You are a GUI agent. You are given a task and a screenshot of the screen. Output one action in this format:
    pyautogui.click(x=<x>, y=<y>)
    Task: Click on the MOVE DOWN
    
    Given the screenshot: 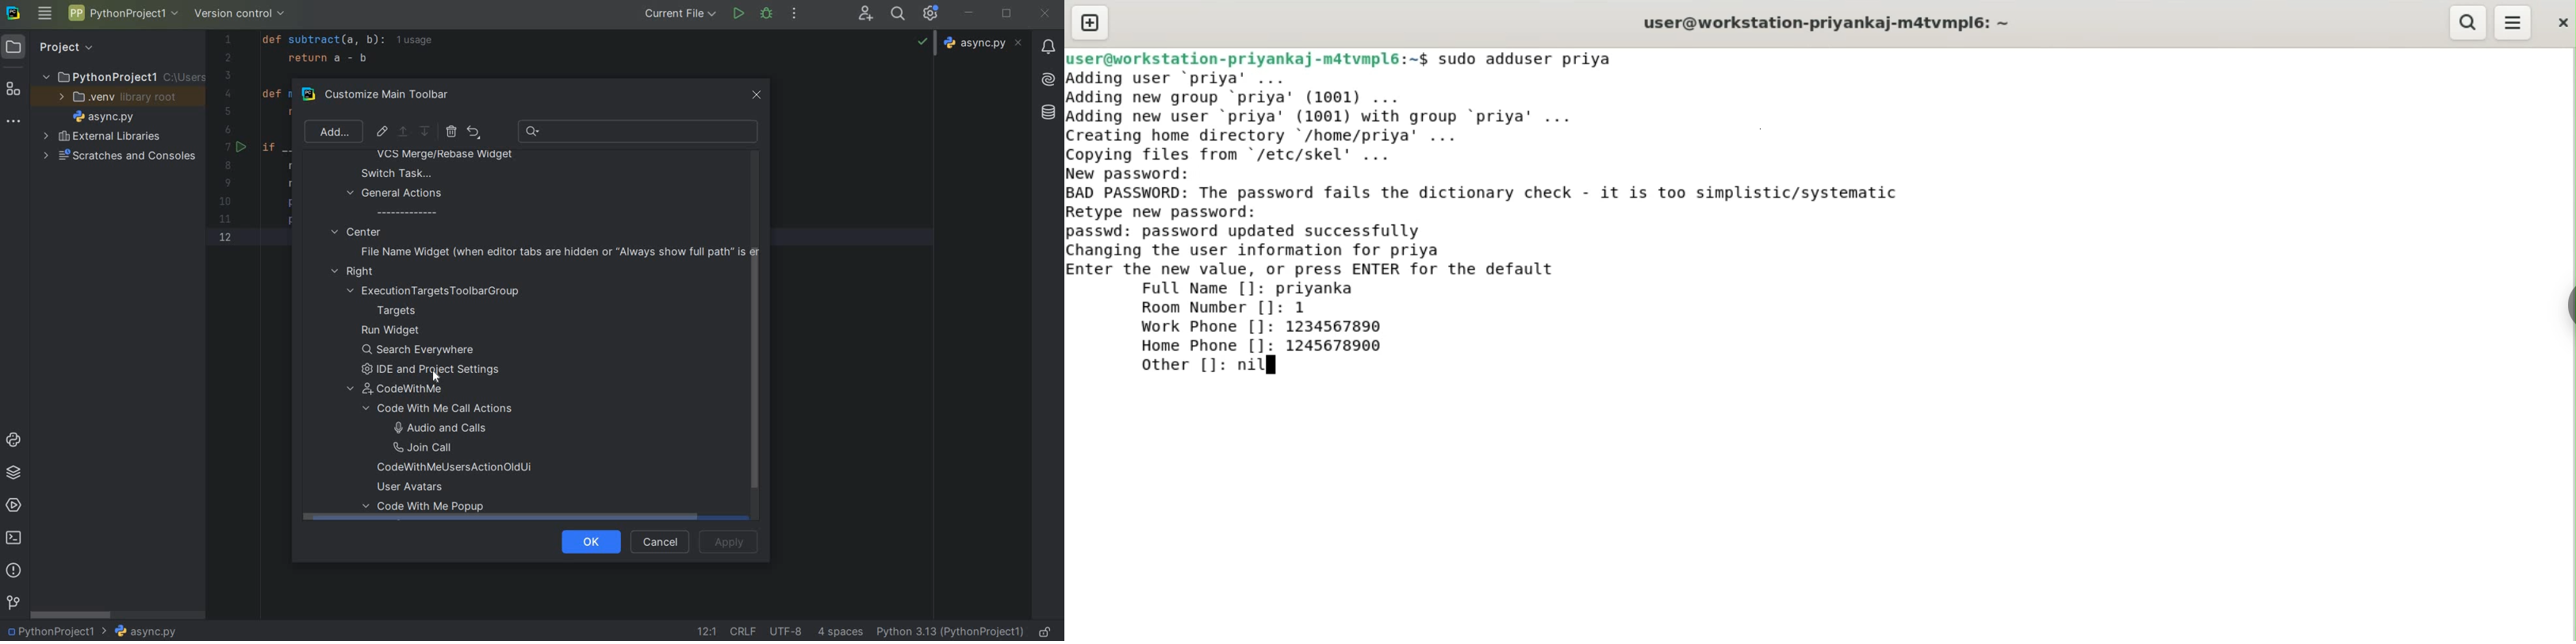 What is the action you would take?
    pyautogui.click(x=426, y=132)
    